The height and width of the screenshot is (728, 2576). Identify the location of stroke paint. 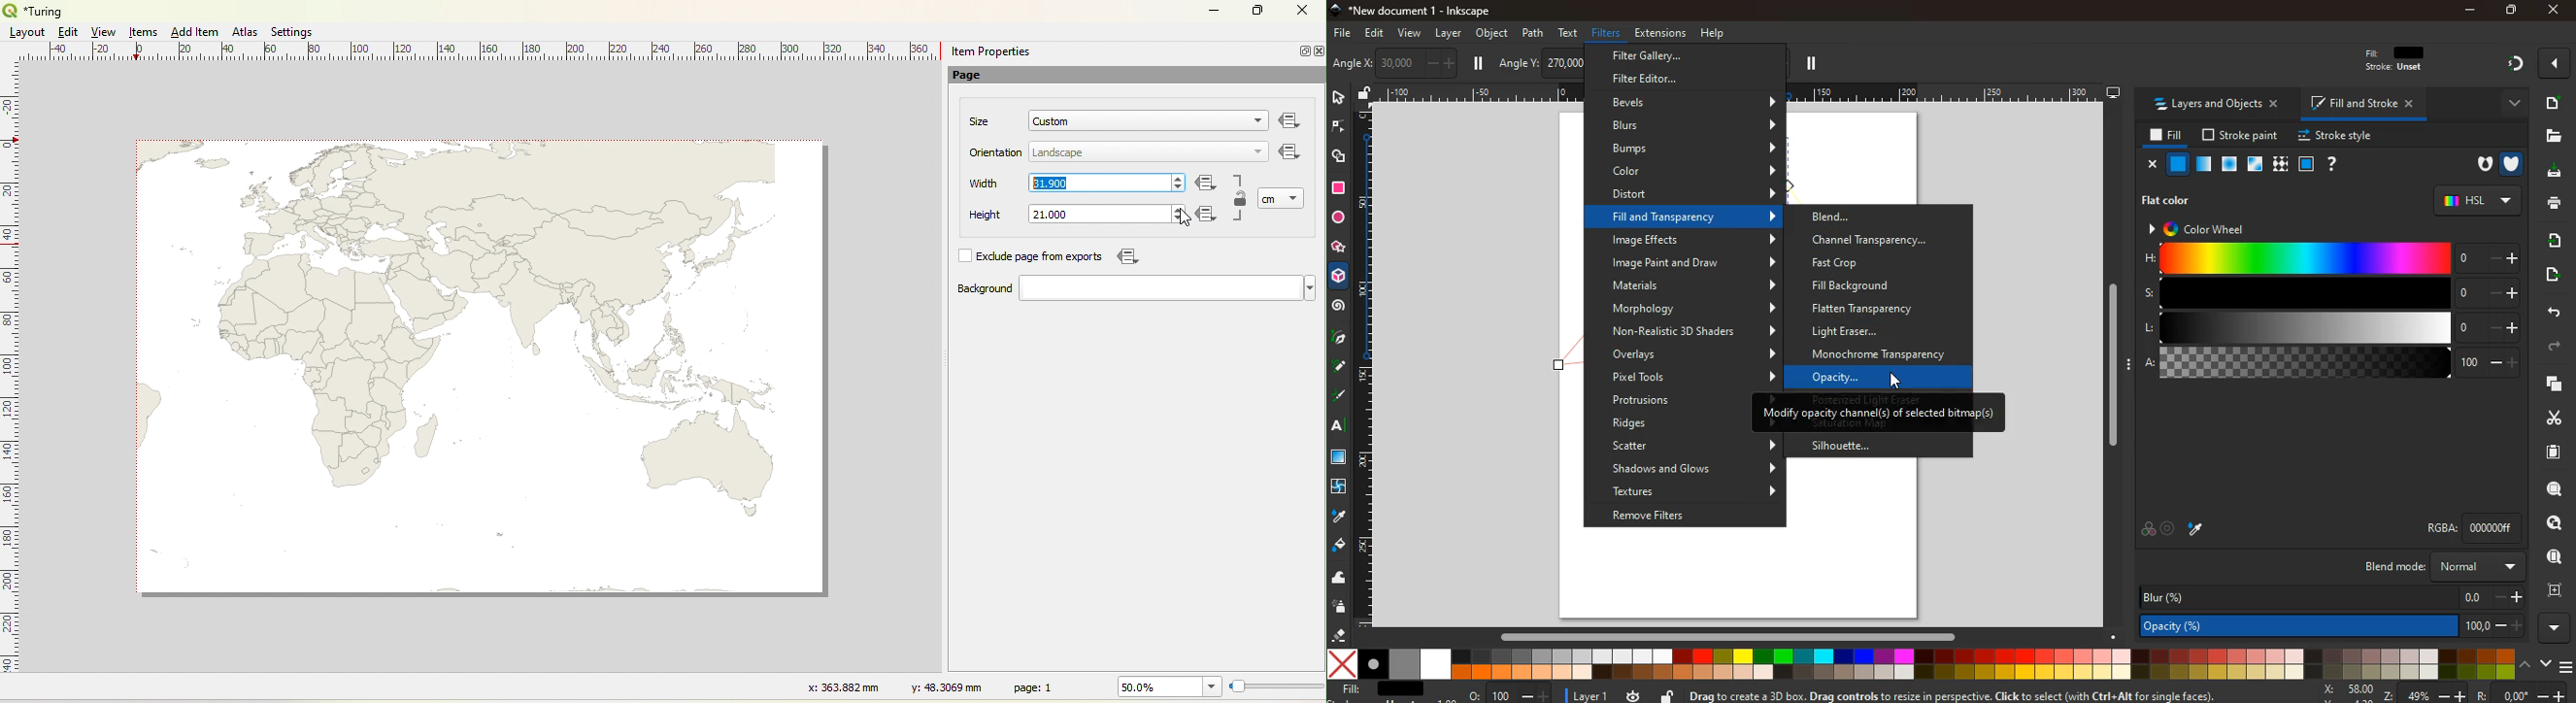
(2237, 135).